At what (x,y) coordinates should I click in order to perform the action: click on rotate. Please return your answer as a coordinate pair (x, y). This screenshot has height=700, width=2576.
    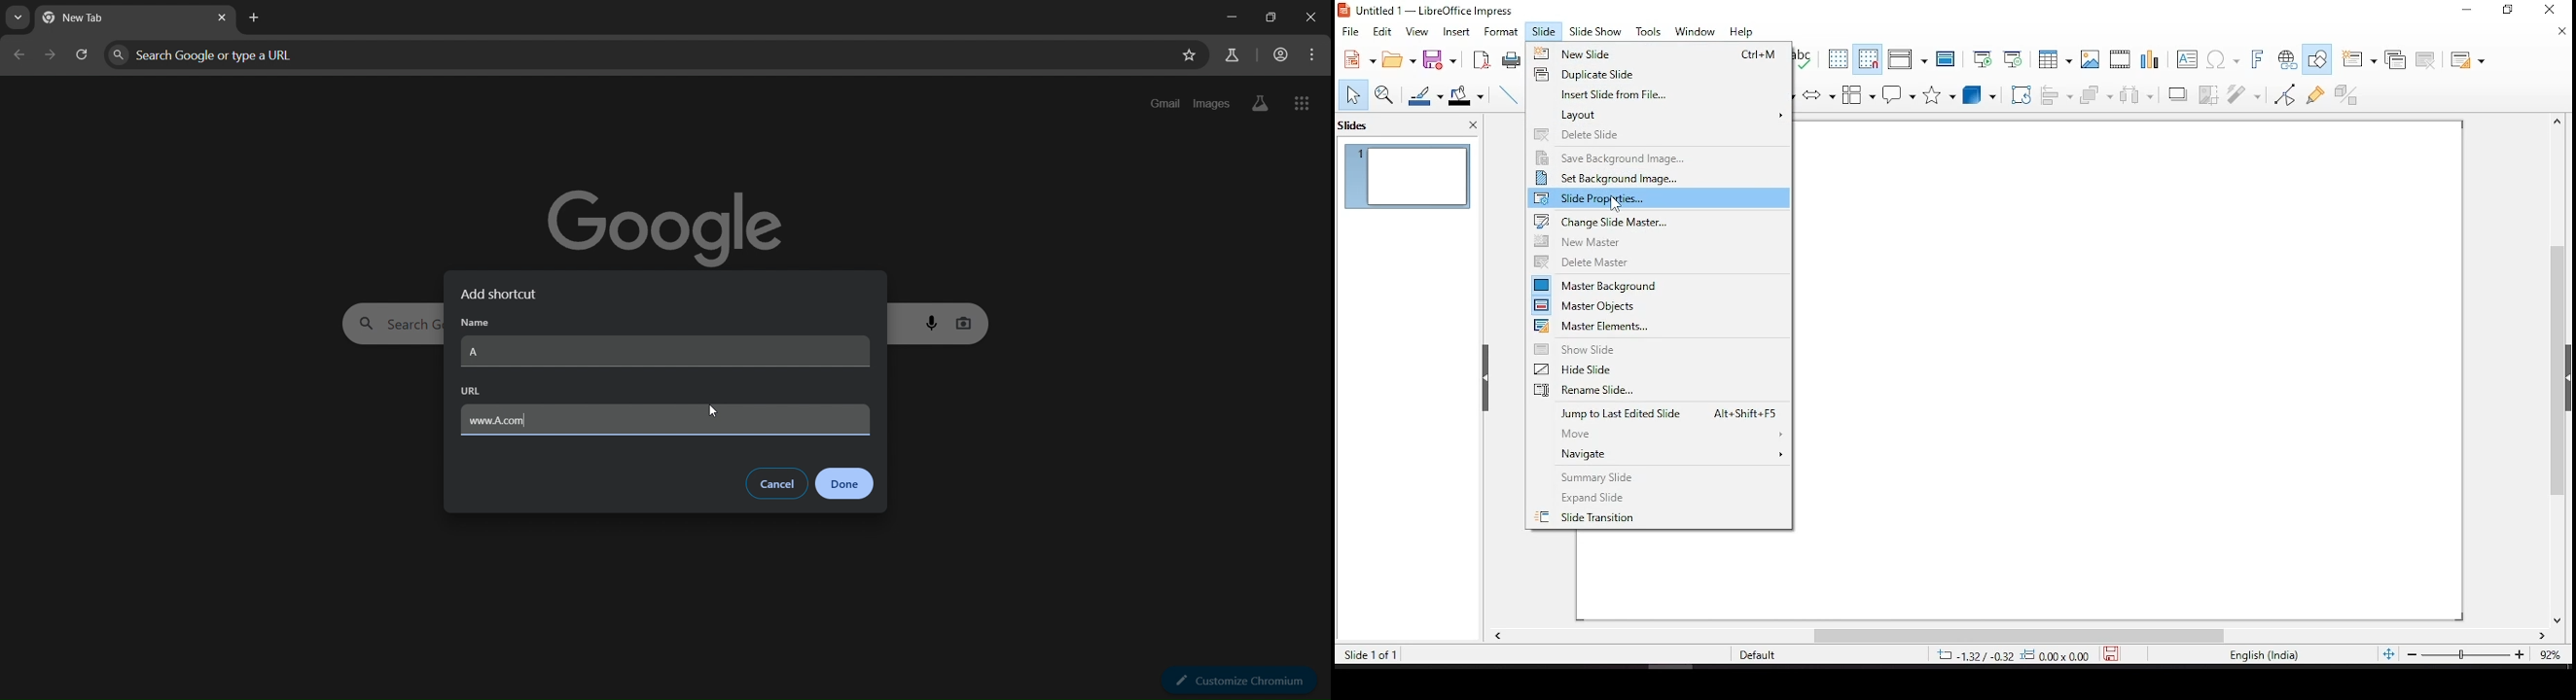
    Looking at the image, I should click on (2021, 93).